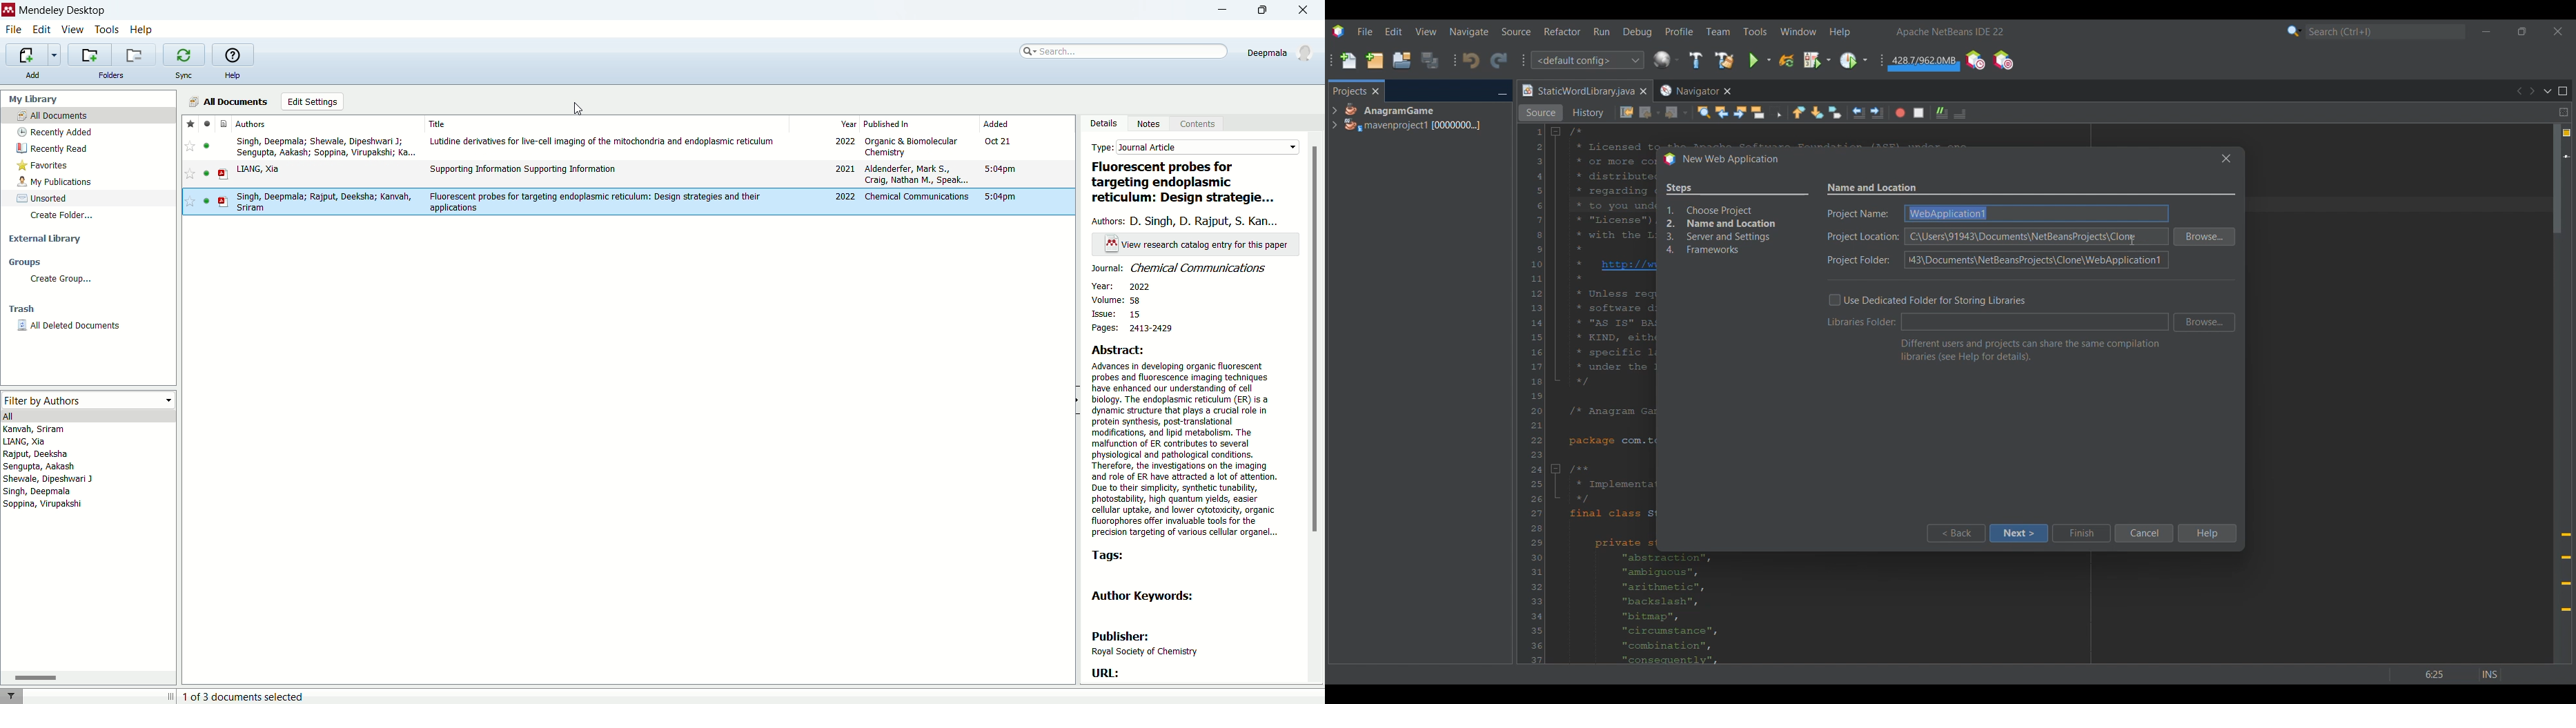 This screenshot has width=2576, height=728. I want to click on read/unread, so click(203, 202).